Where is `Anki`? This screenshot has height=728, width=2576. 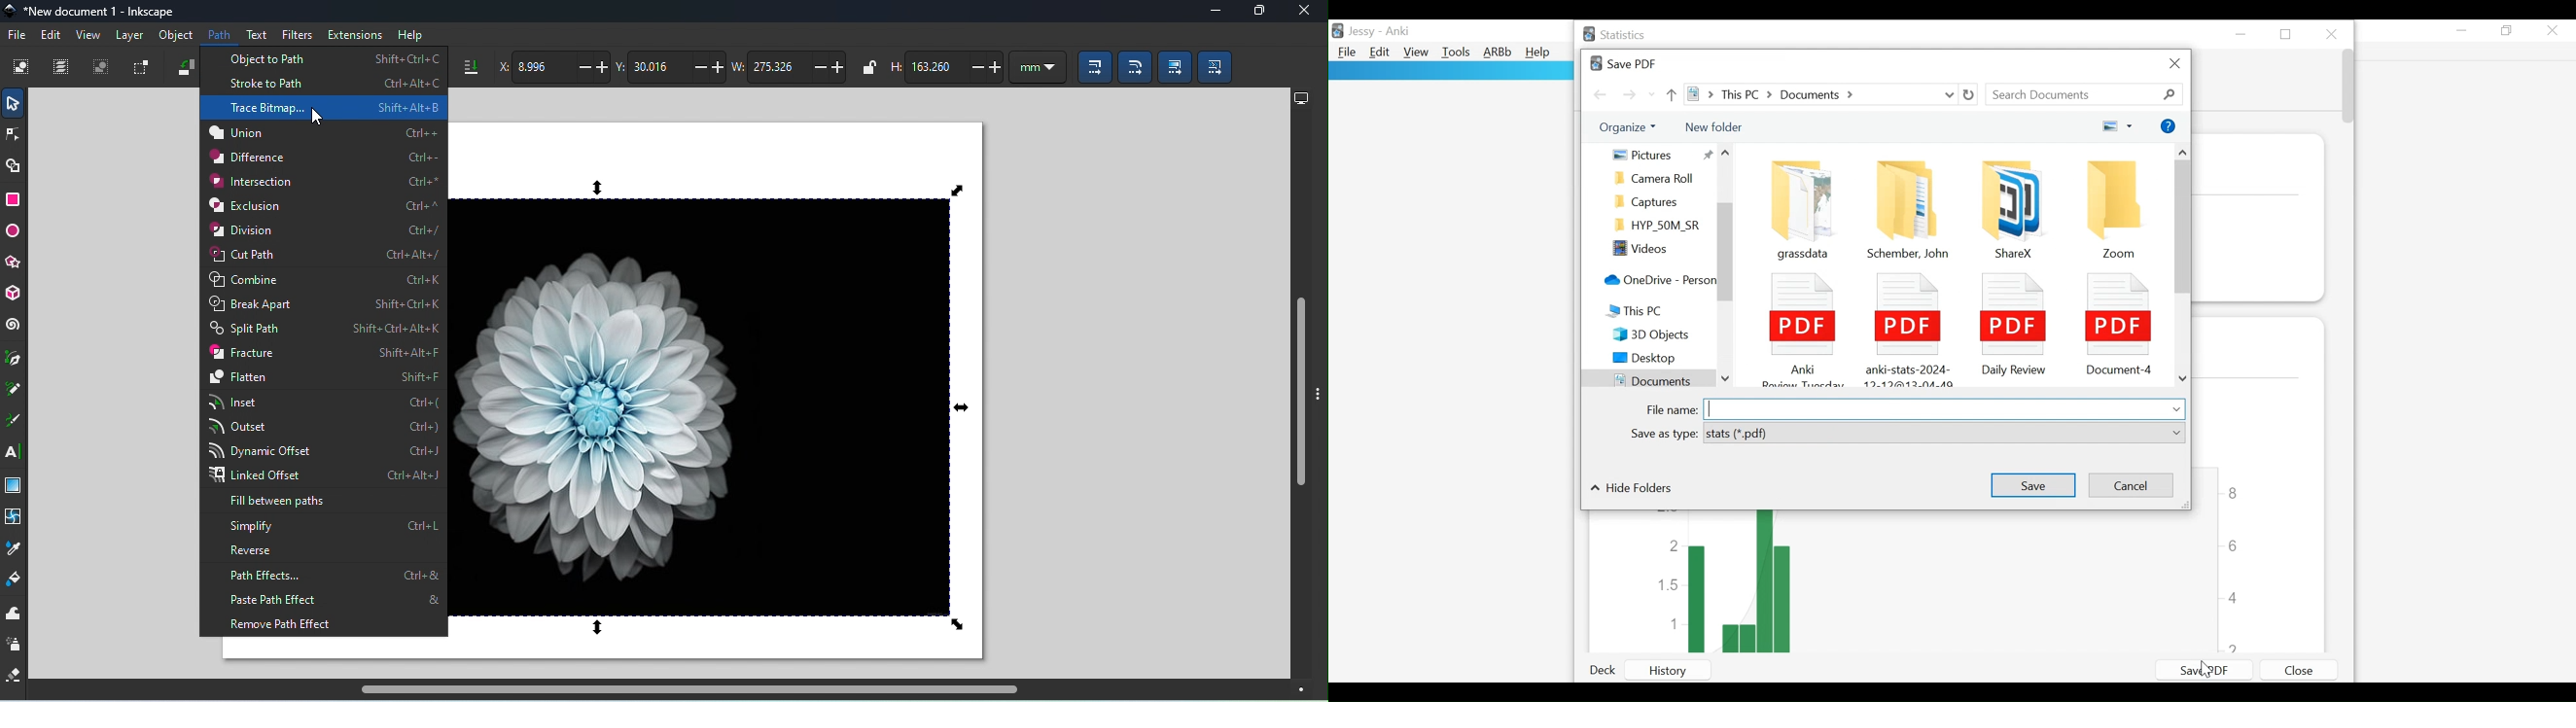
Anki is located at coordinates (1397, 32).